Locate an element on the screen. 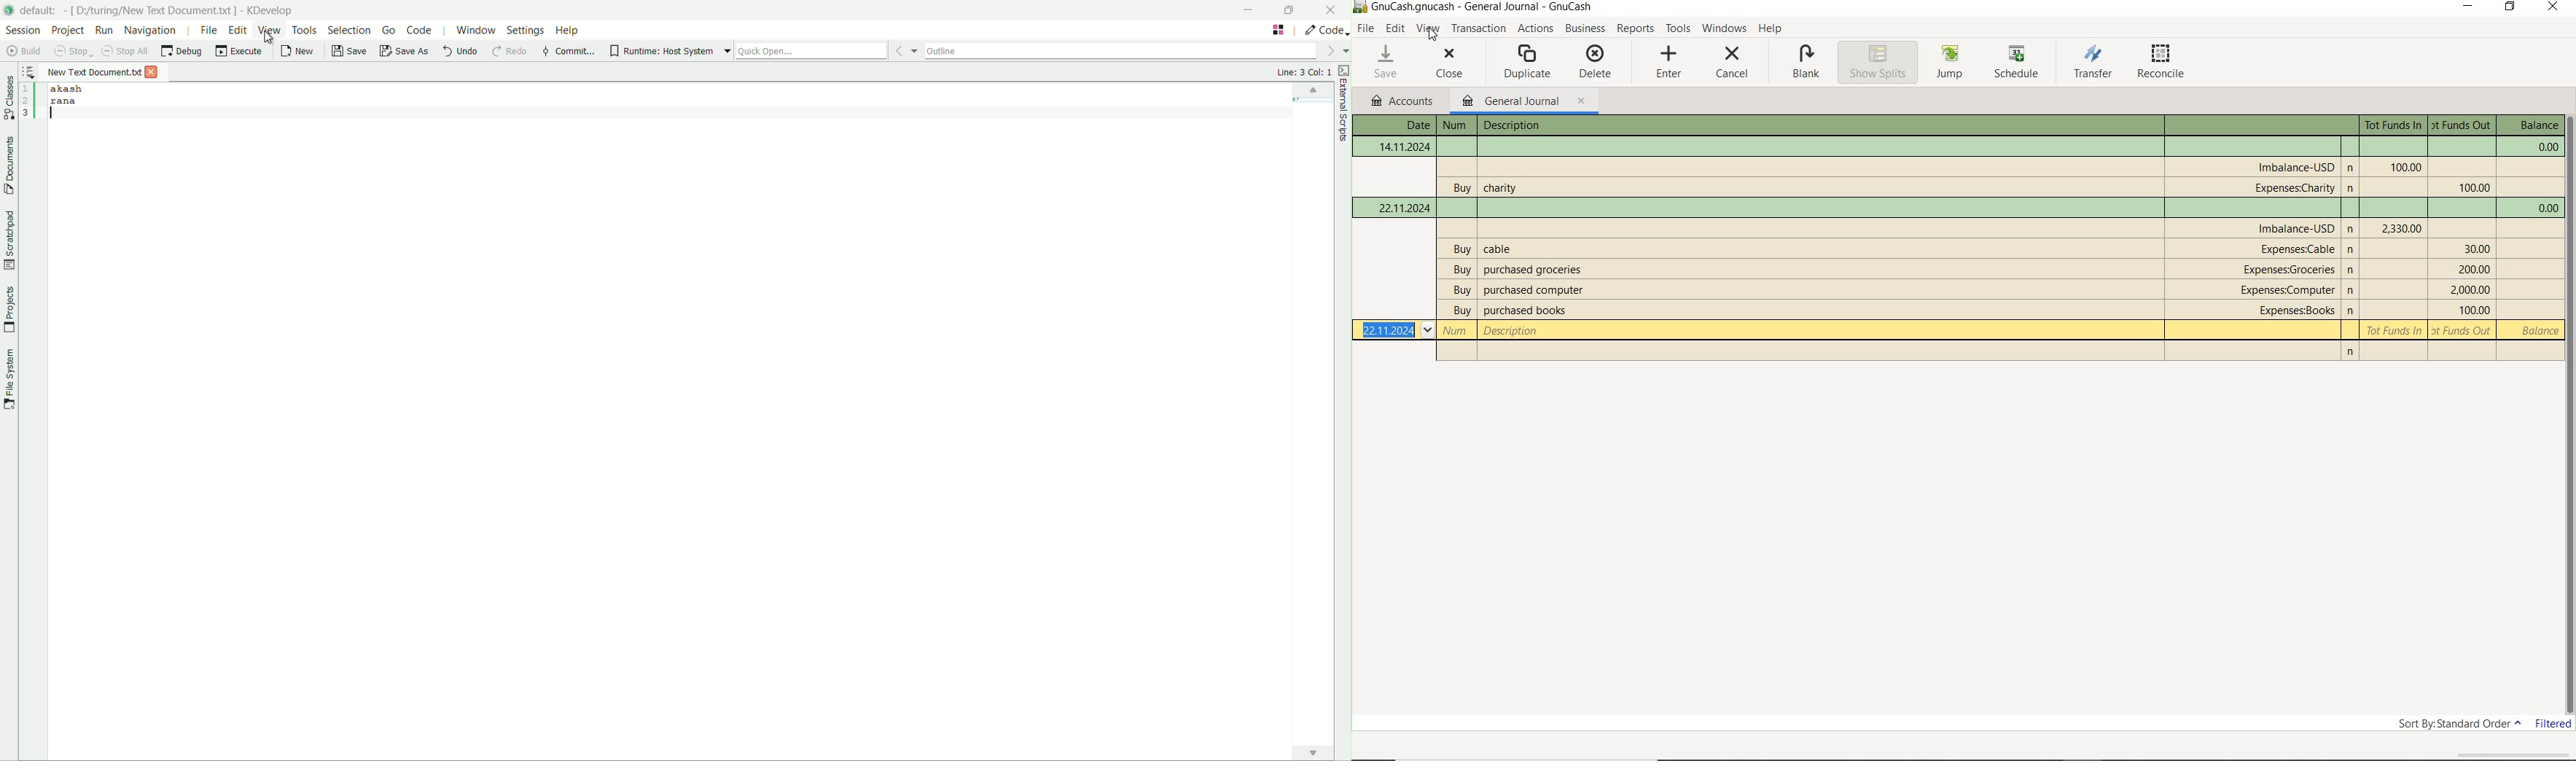 This screenshot has height=784, width=2576. Tot Funds In is located at coordinates (2404, 167).